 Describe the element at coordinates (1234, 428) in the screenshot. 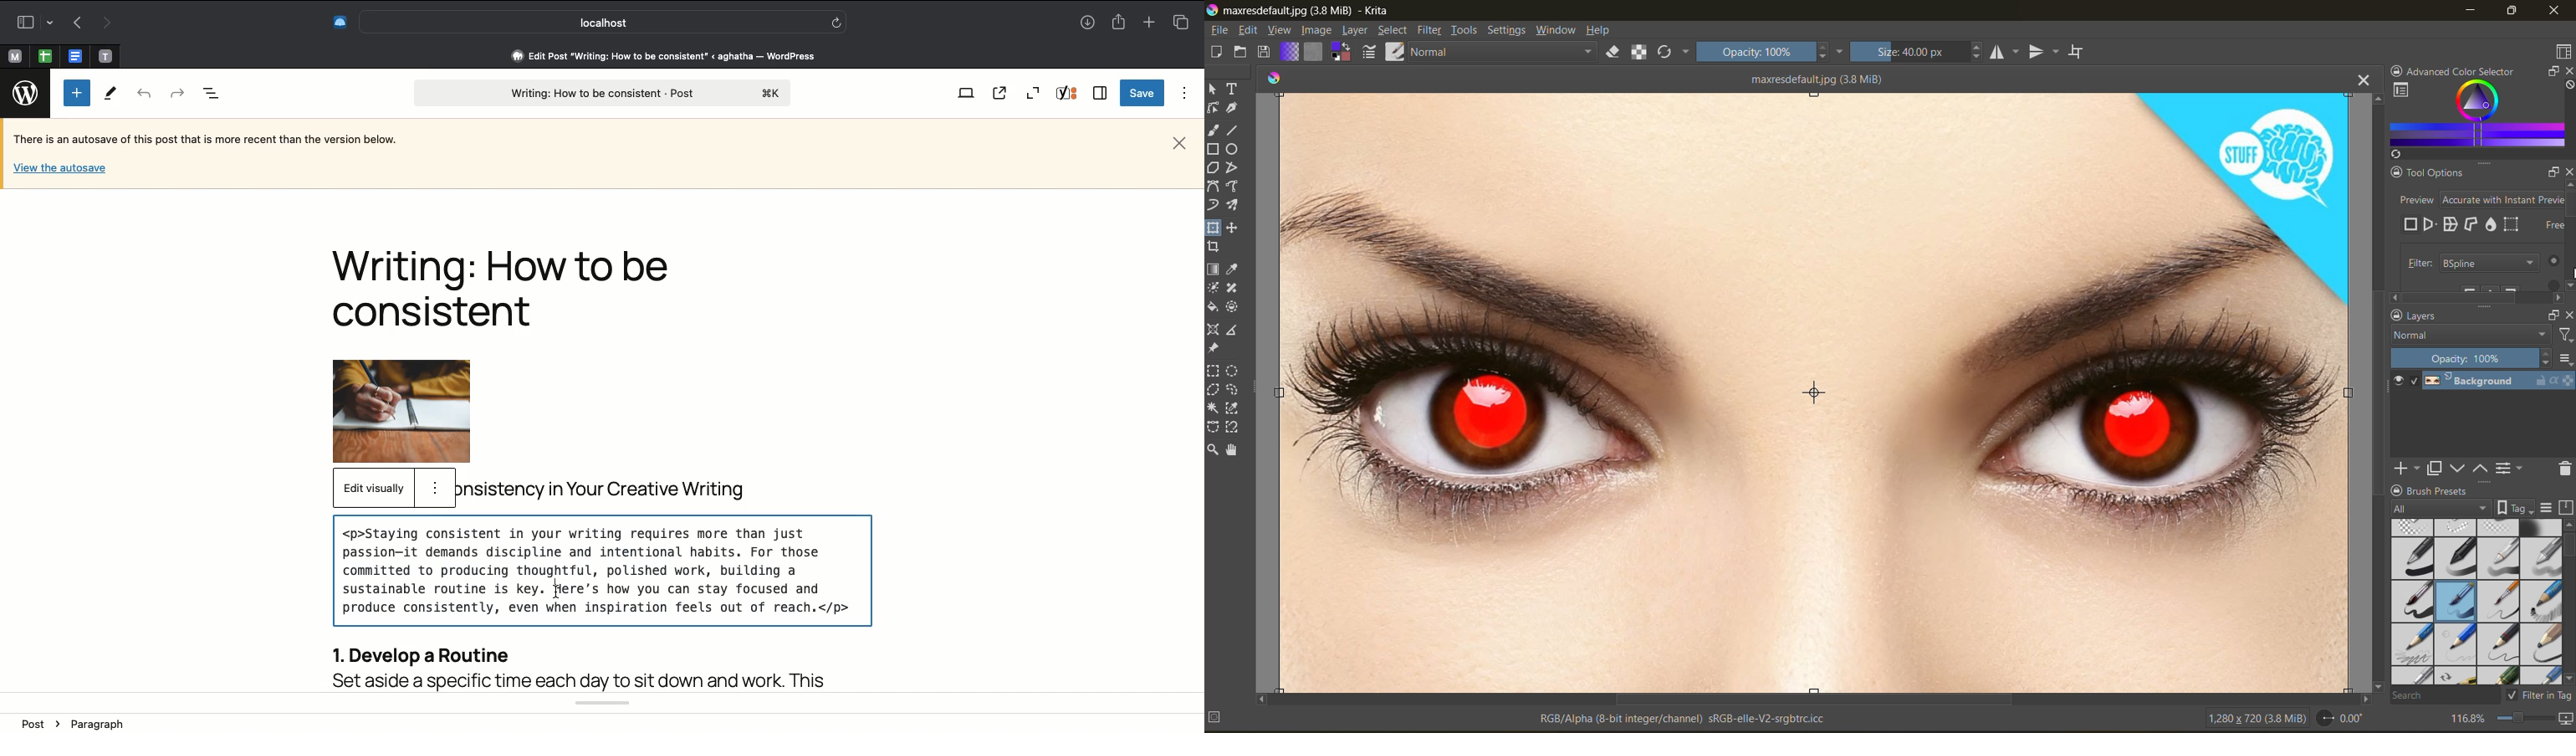

I see `tool` at that location.